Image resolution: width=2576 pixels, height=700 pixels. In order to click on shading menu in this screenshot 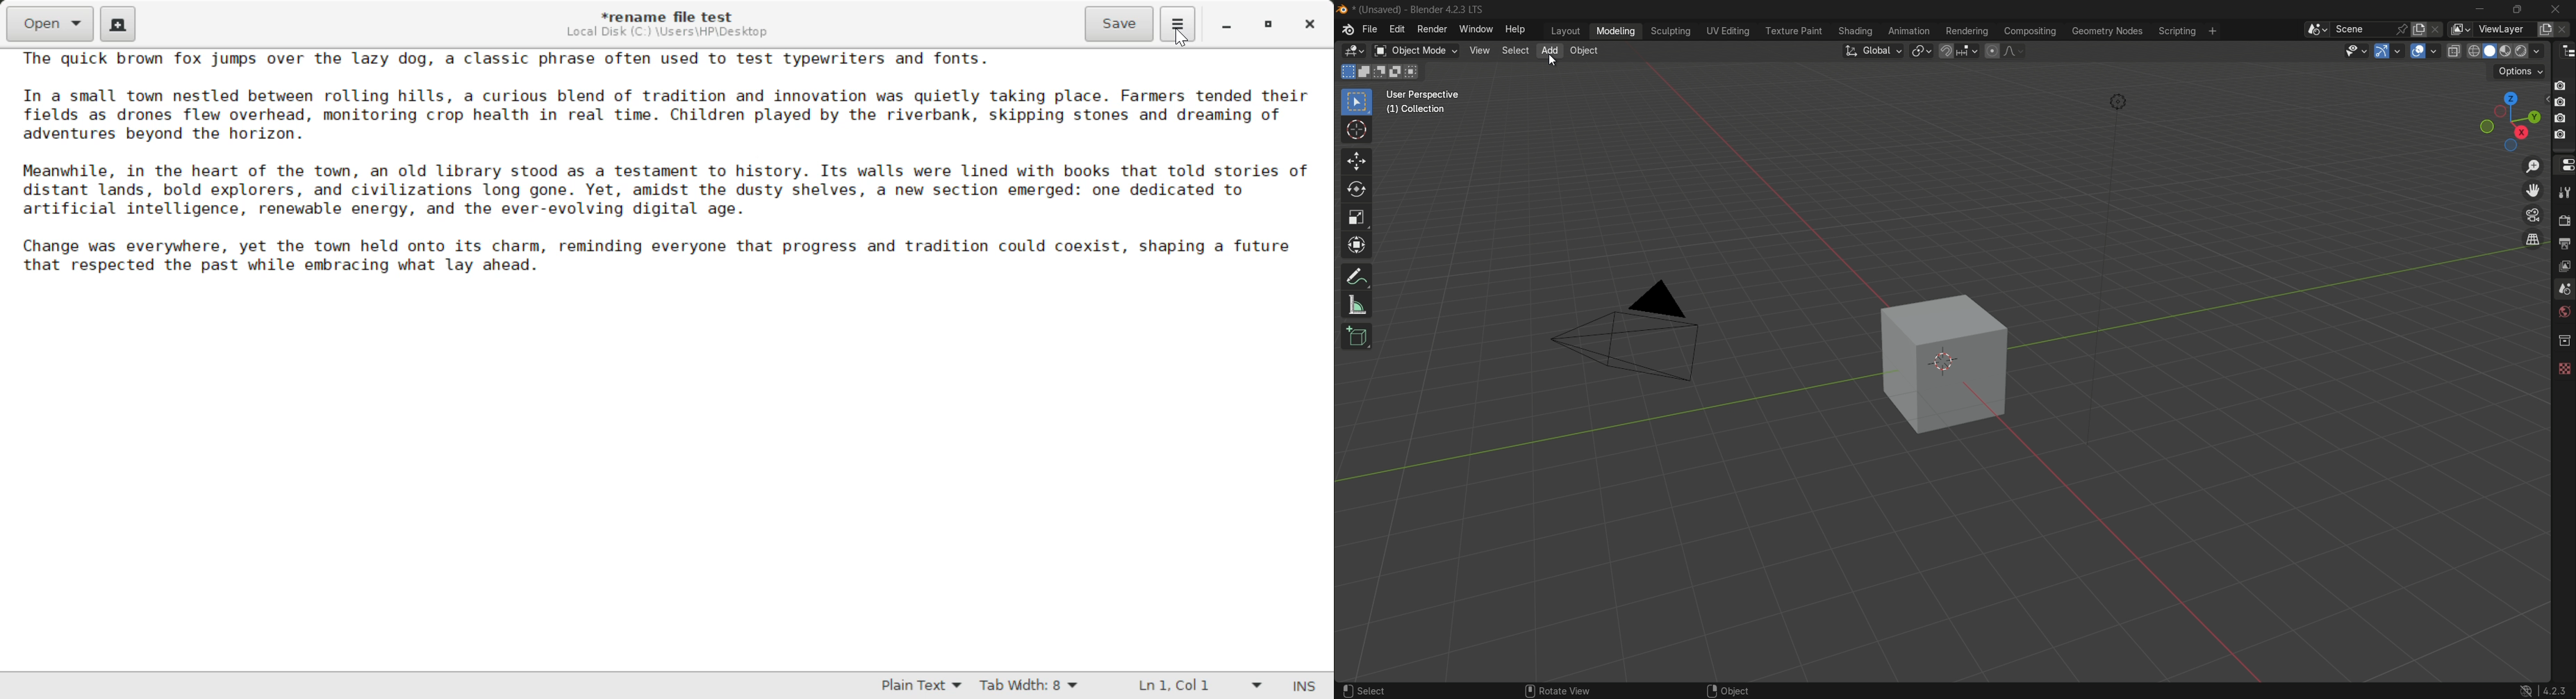, I will do `click(1855, 31)`.